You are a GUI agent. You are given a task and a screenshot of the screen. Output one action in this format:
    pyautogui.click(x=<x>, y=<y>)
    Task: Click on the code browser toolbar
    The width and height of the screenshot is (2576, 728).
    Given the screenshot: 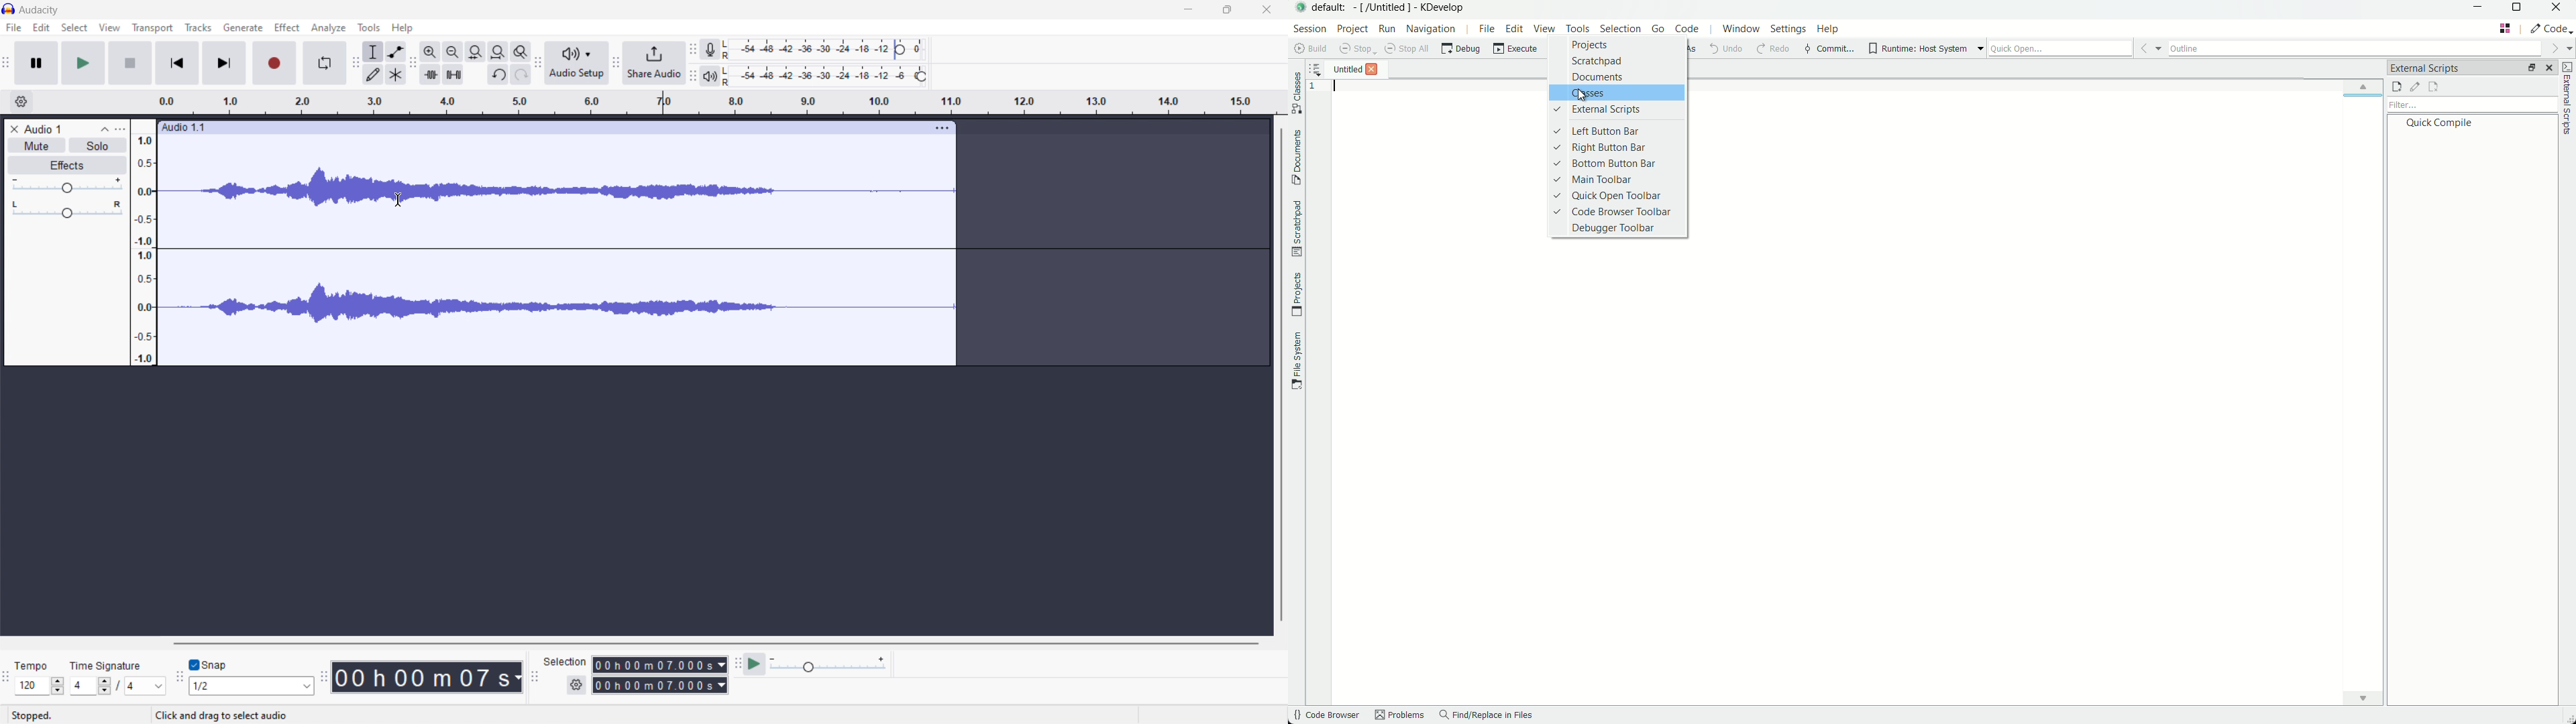 What is the action you would take?
    pyautogui.click(x=1616, y=212)
    